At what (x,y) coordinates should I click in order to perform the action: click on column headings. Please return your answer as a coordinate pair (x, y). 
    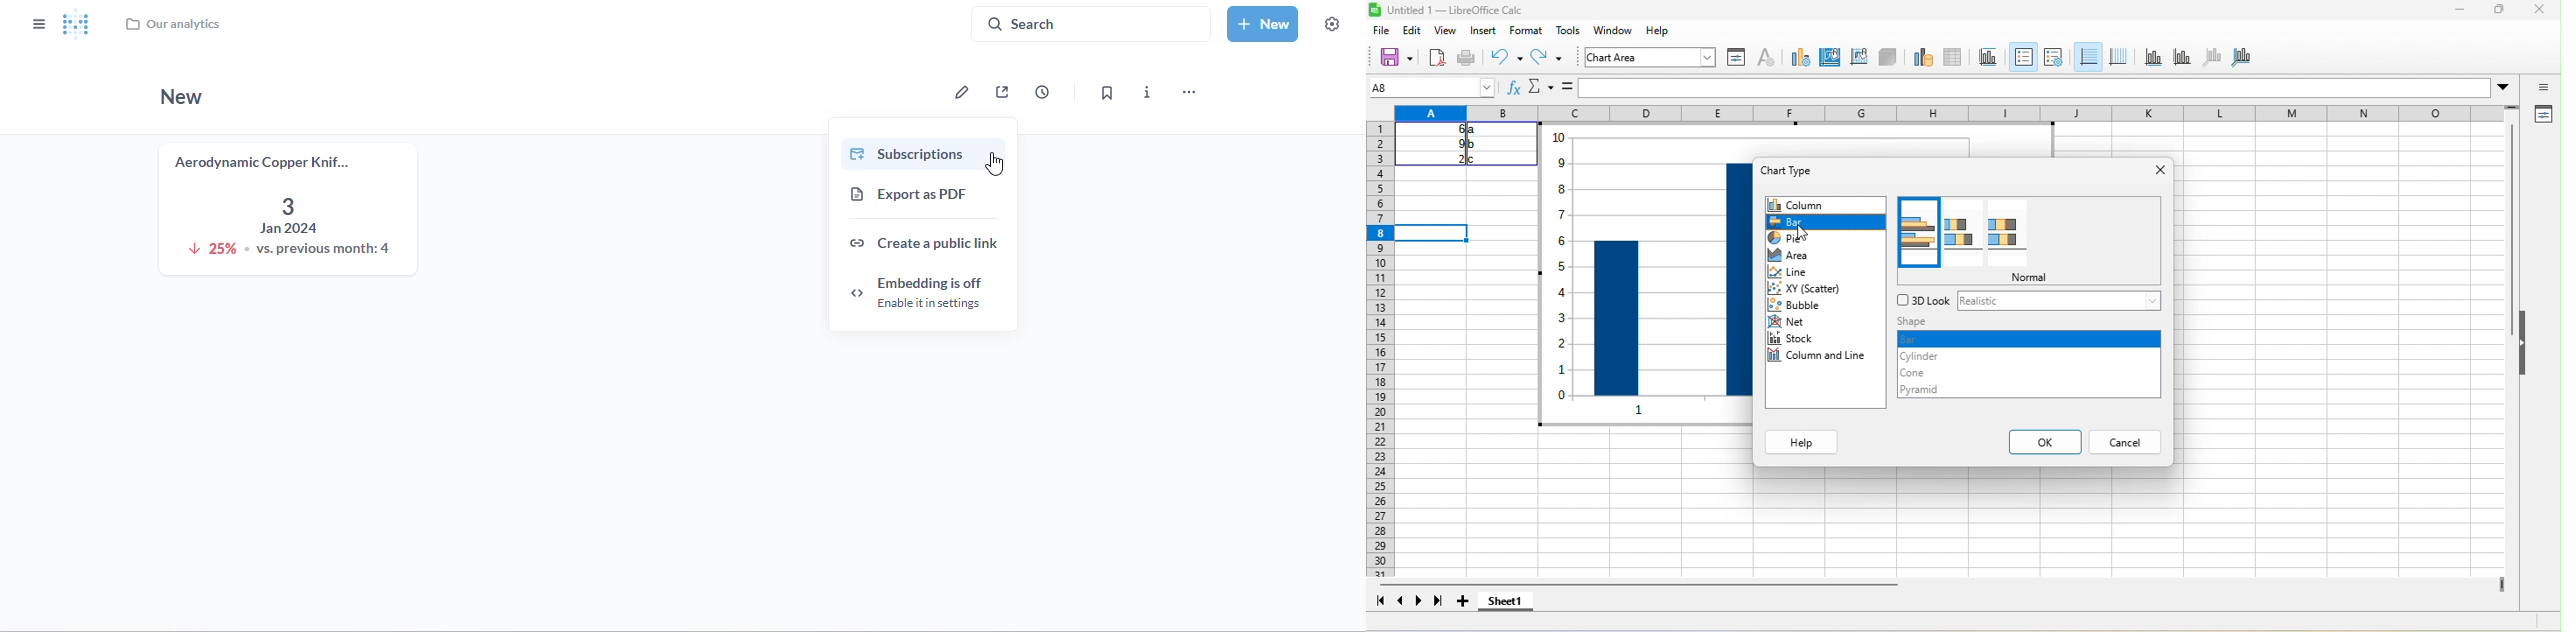
    Looking at the image, I should click on (1959, 113).